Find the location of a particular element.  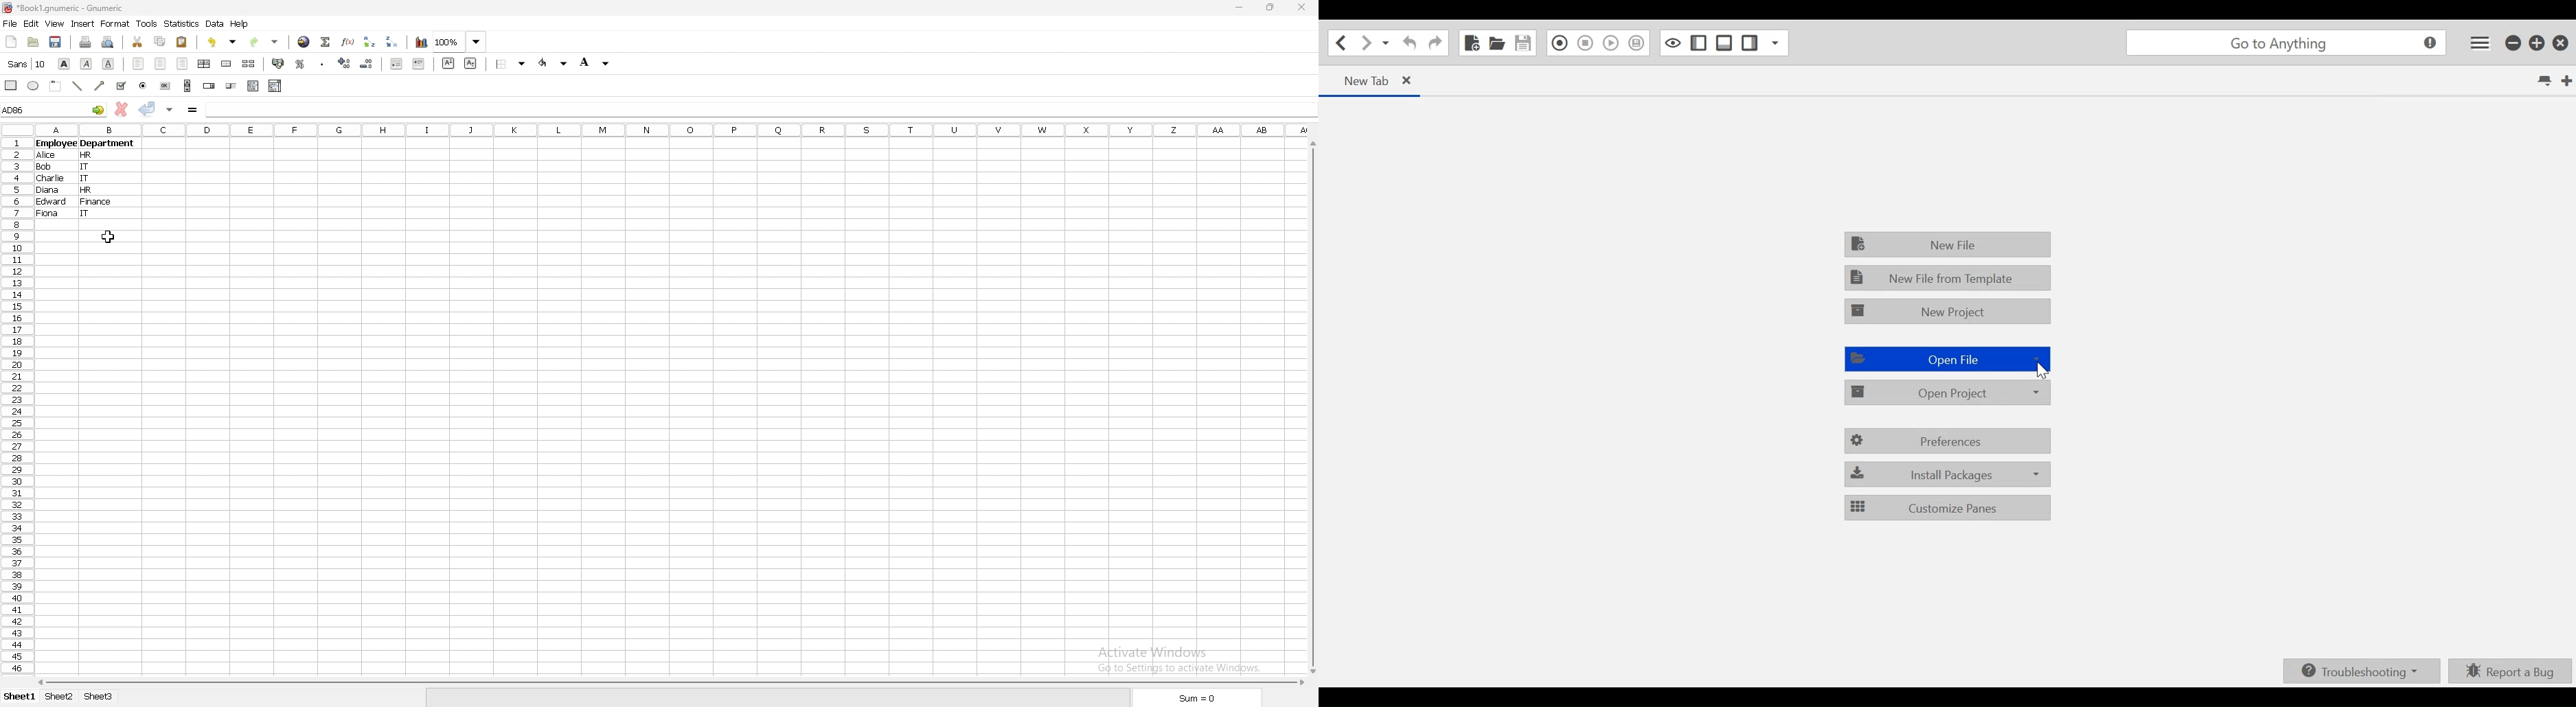

new is located at coordinates (10, 42).